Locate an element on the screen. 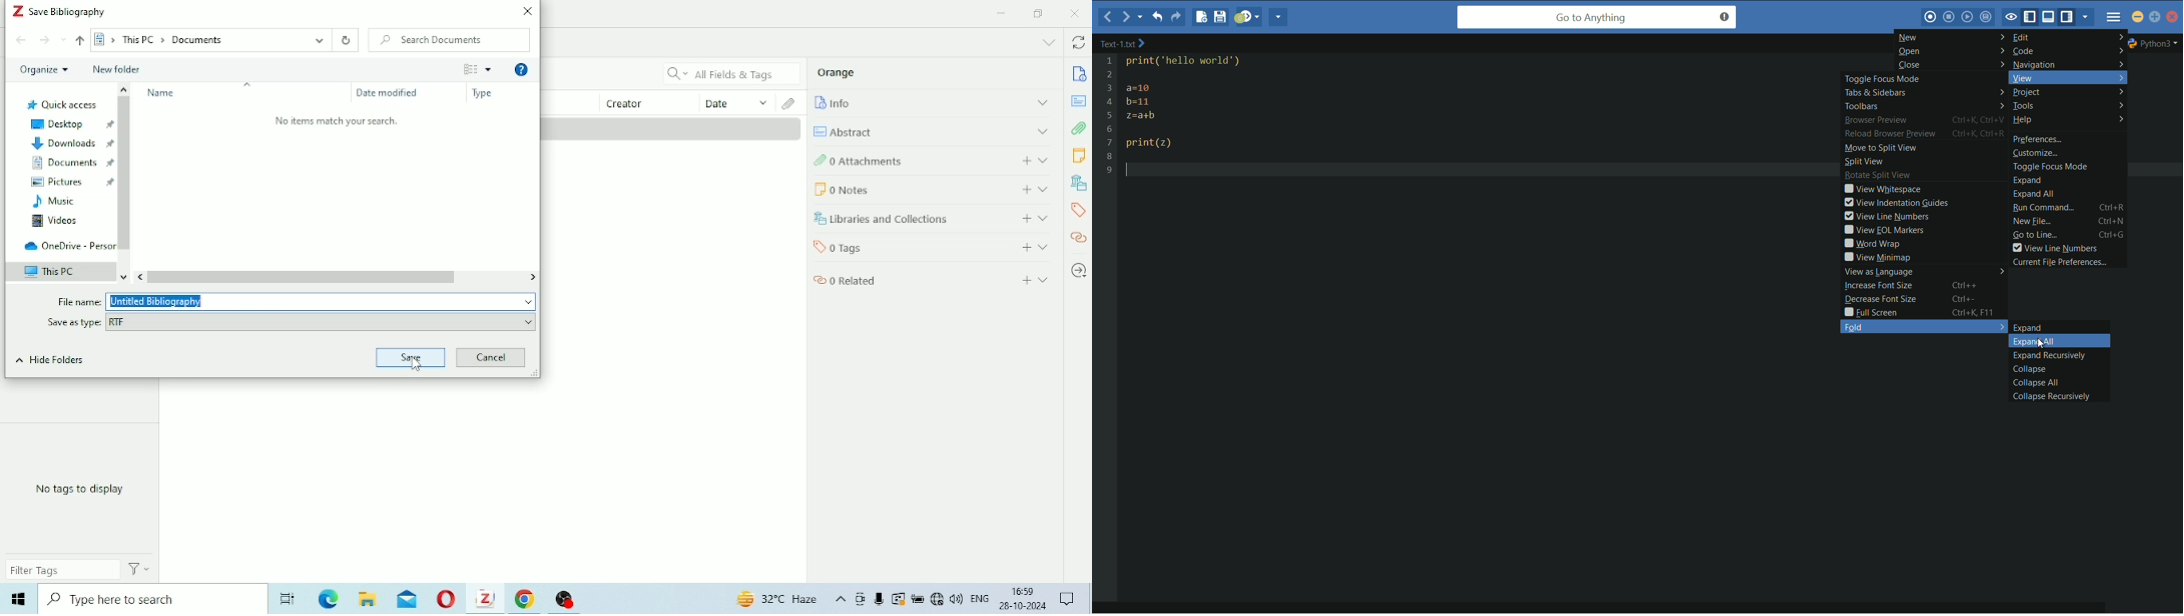 The height and width of the screenshot is (616, 2184). Abstract is located at coordinates (931, 131).